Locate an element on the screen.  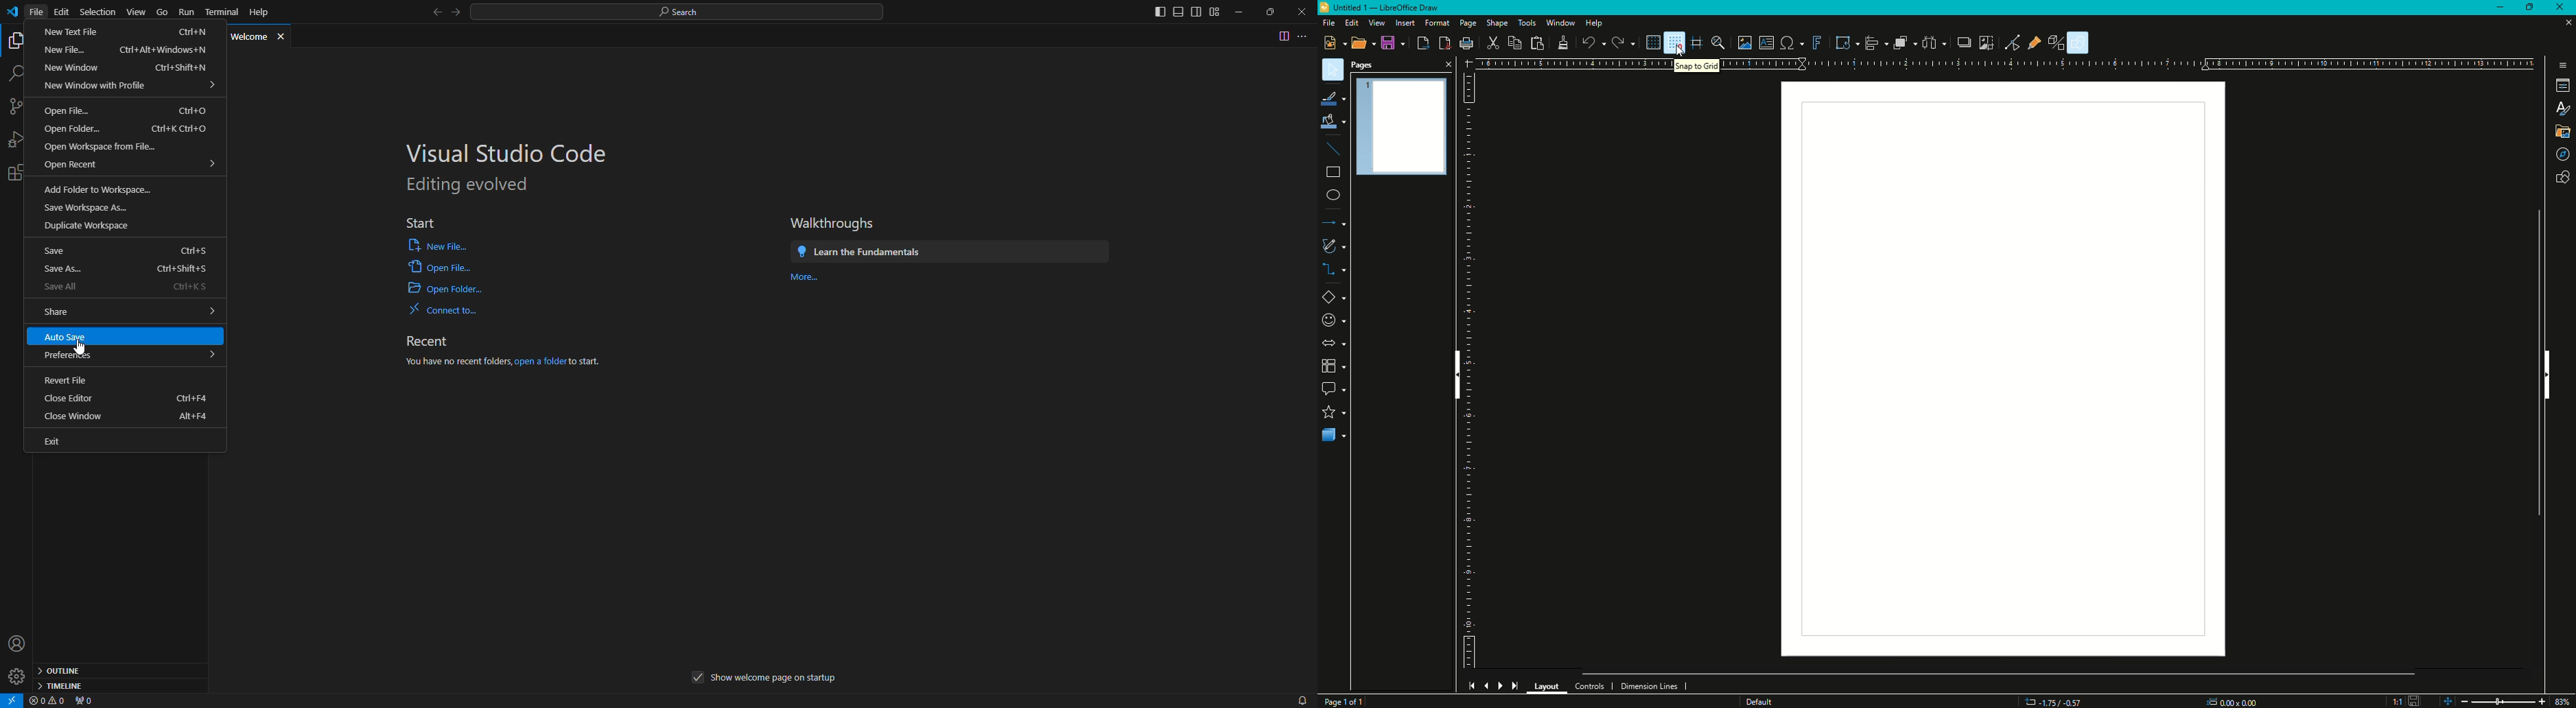
Hide is located at coordinates (2551, 378).